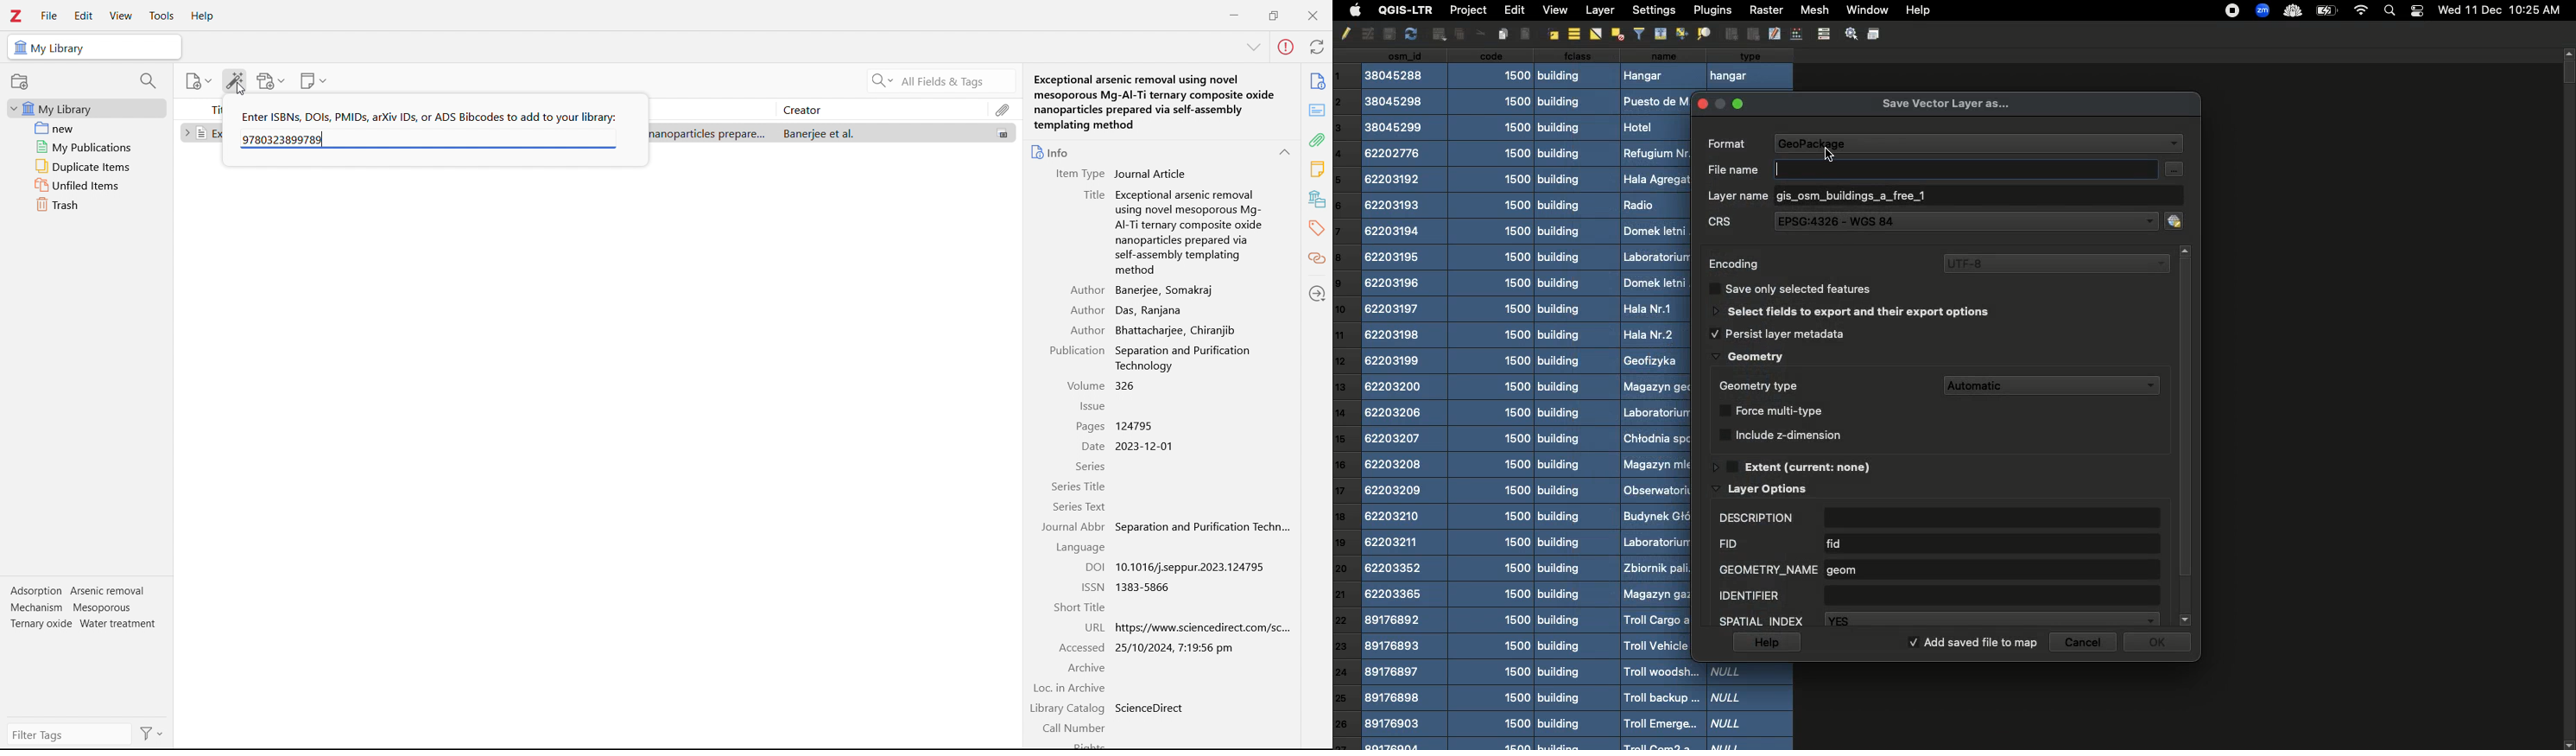 This screenshot has height=756, width=2576. Describe the element at coordinates (1126, 385) in the screenshot. I see `326` at that location.